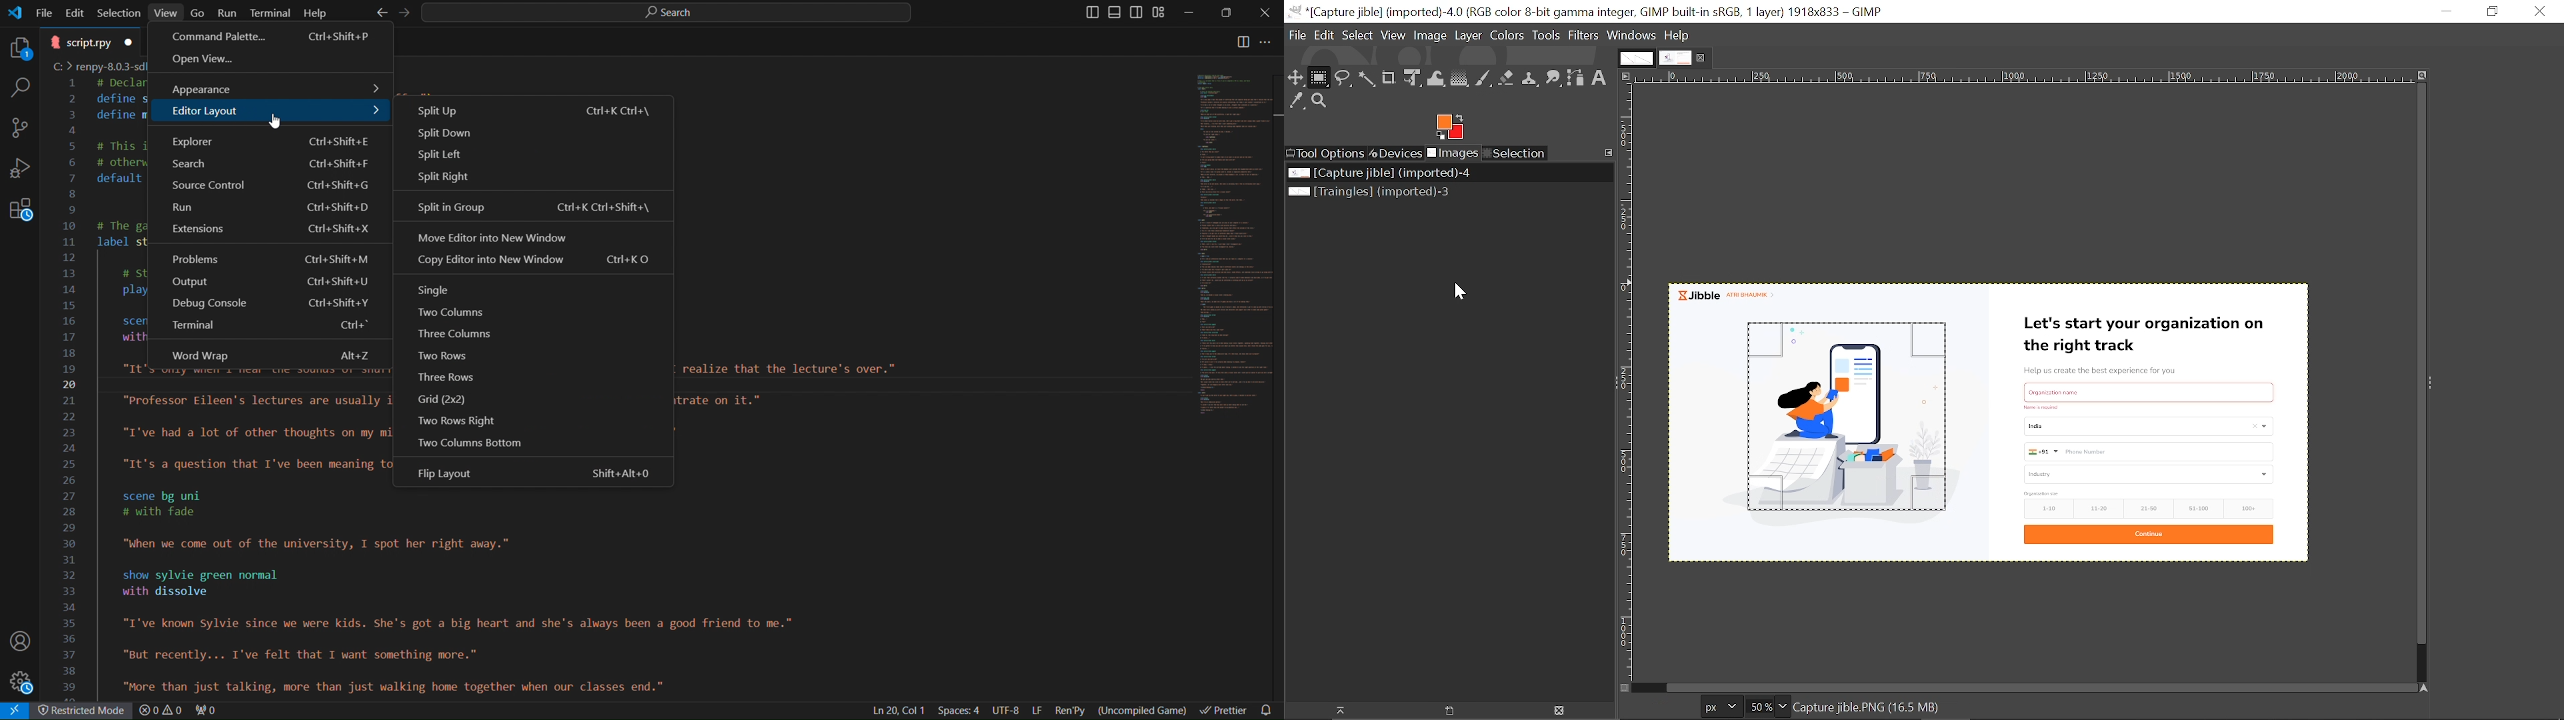  I want to click on Search    ctrl+shift+F, so click(267, 165).